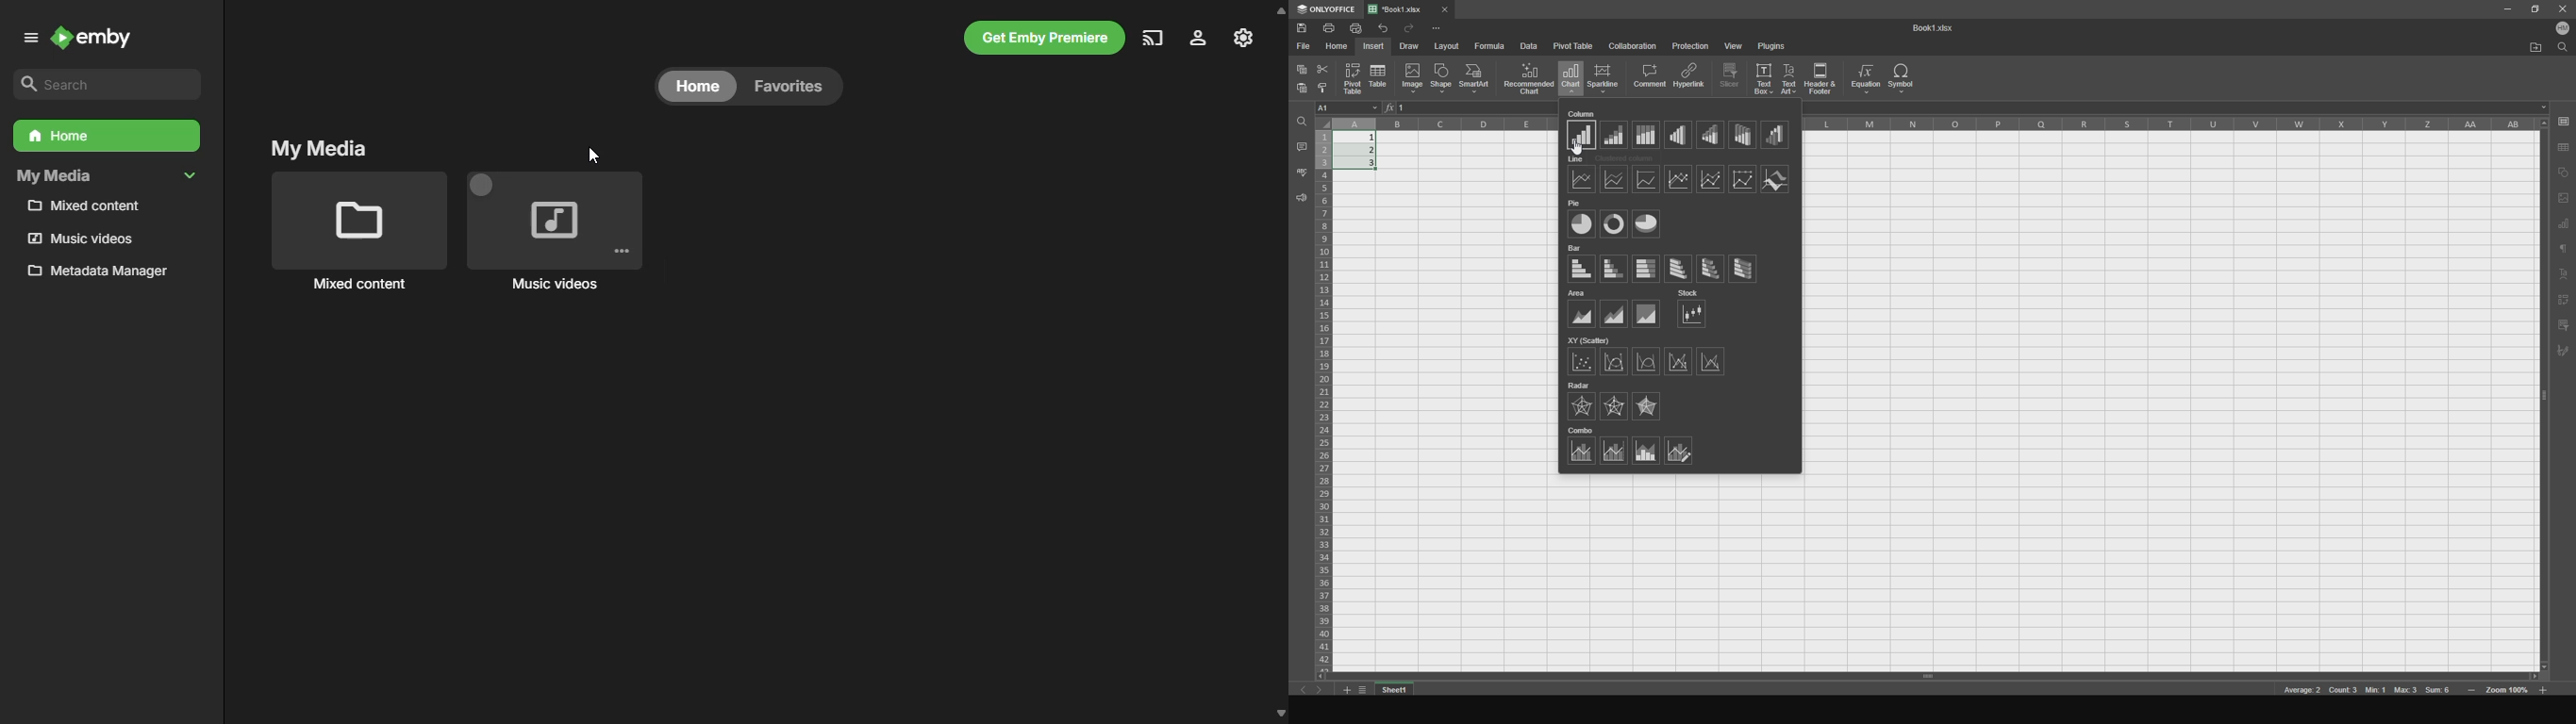 The width and height of the screenshot is (2576, 728). I want to click on filter, so click(2564, 324).